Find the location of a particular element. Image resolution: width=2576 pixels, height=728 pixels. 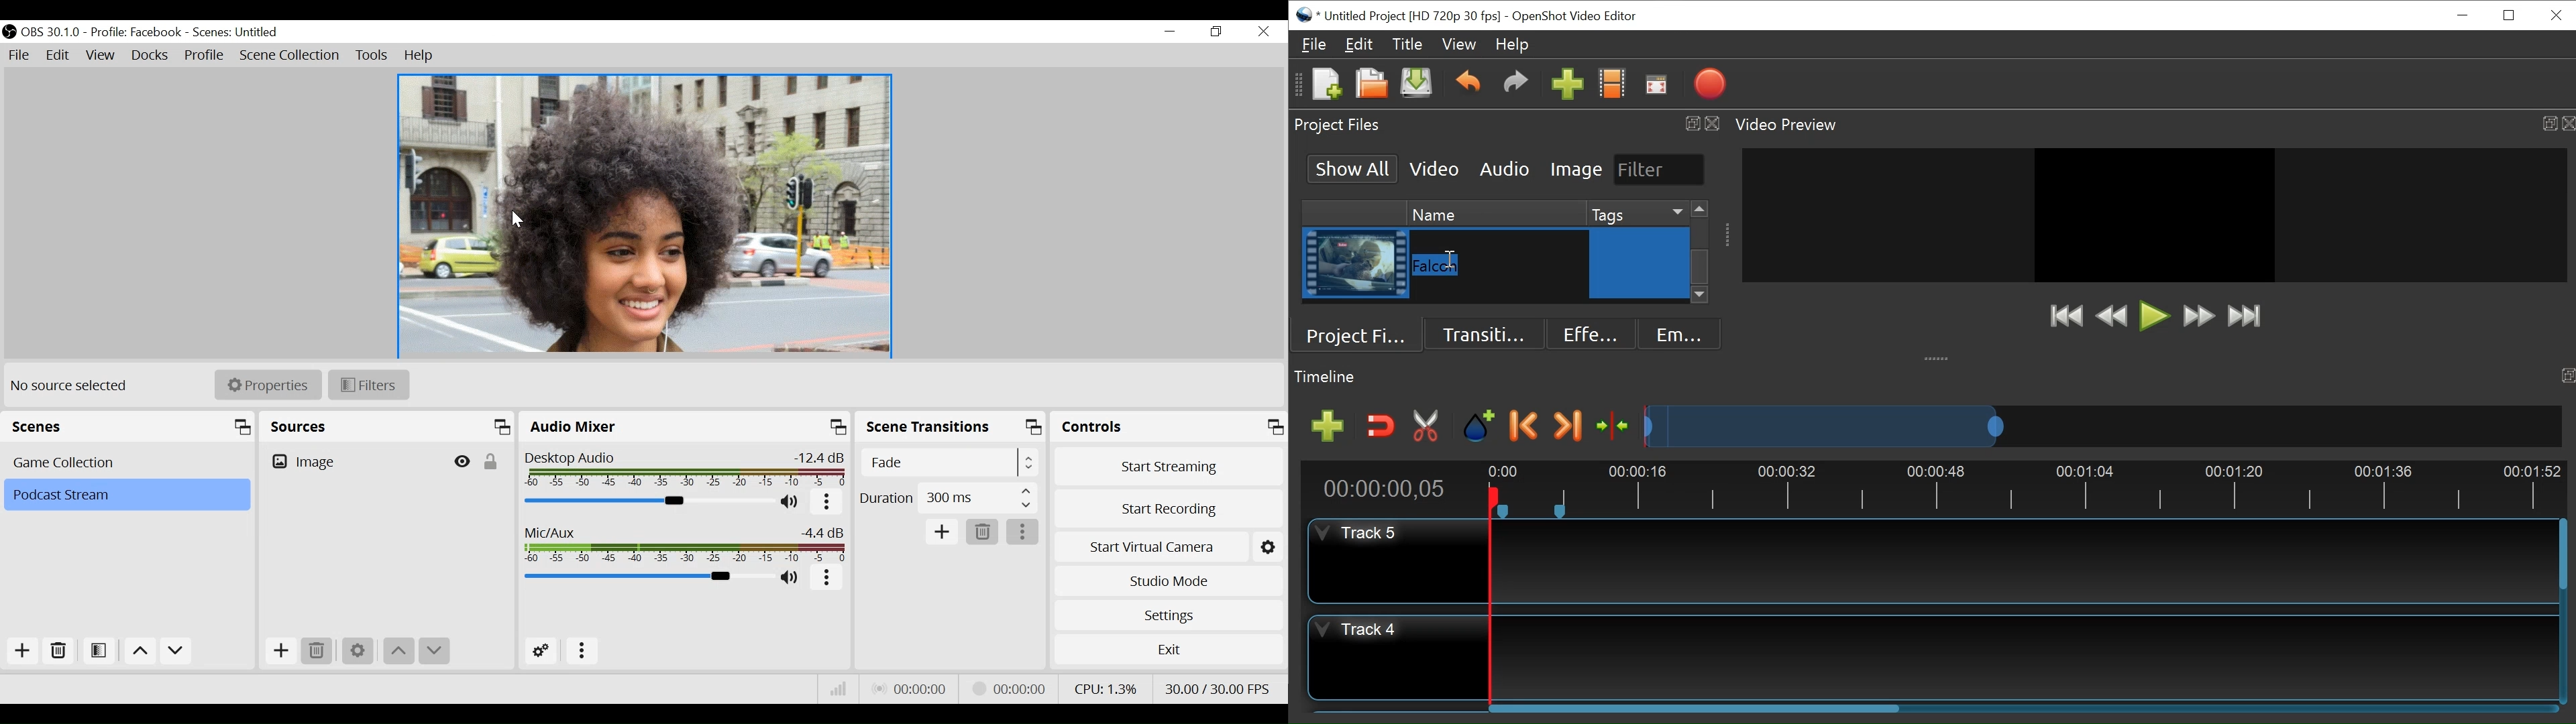

Settings is located at coordinates (359, 653).